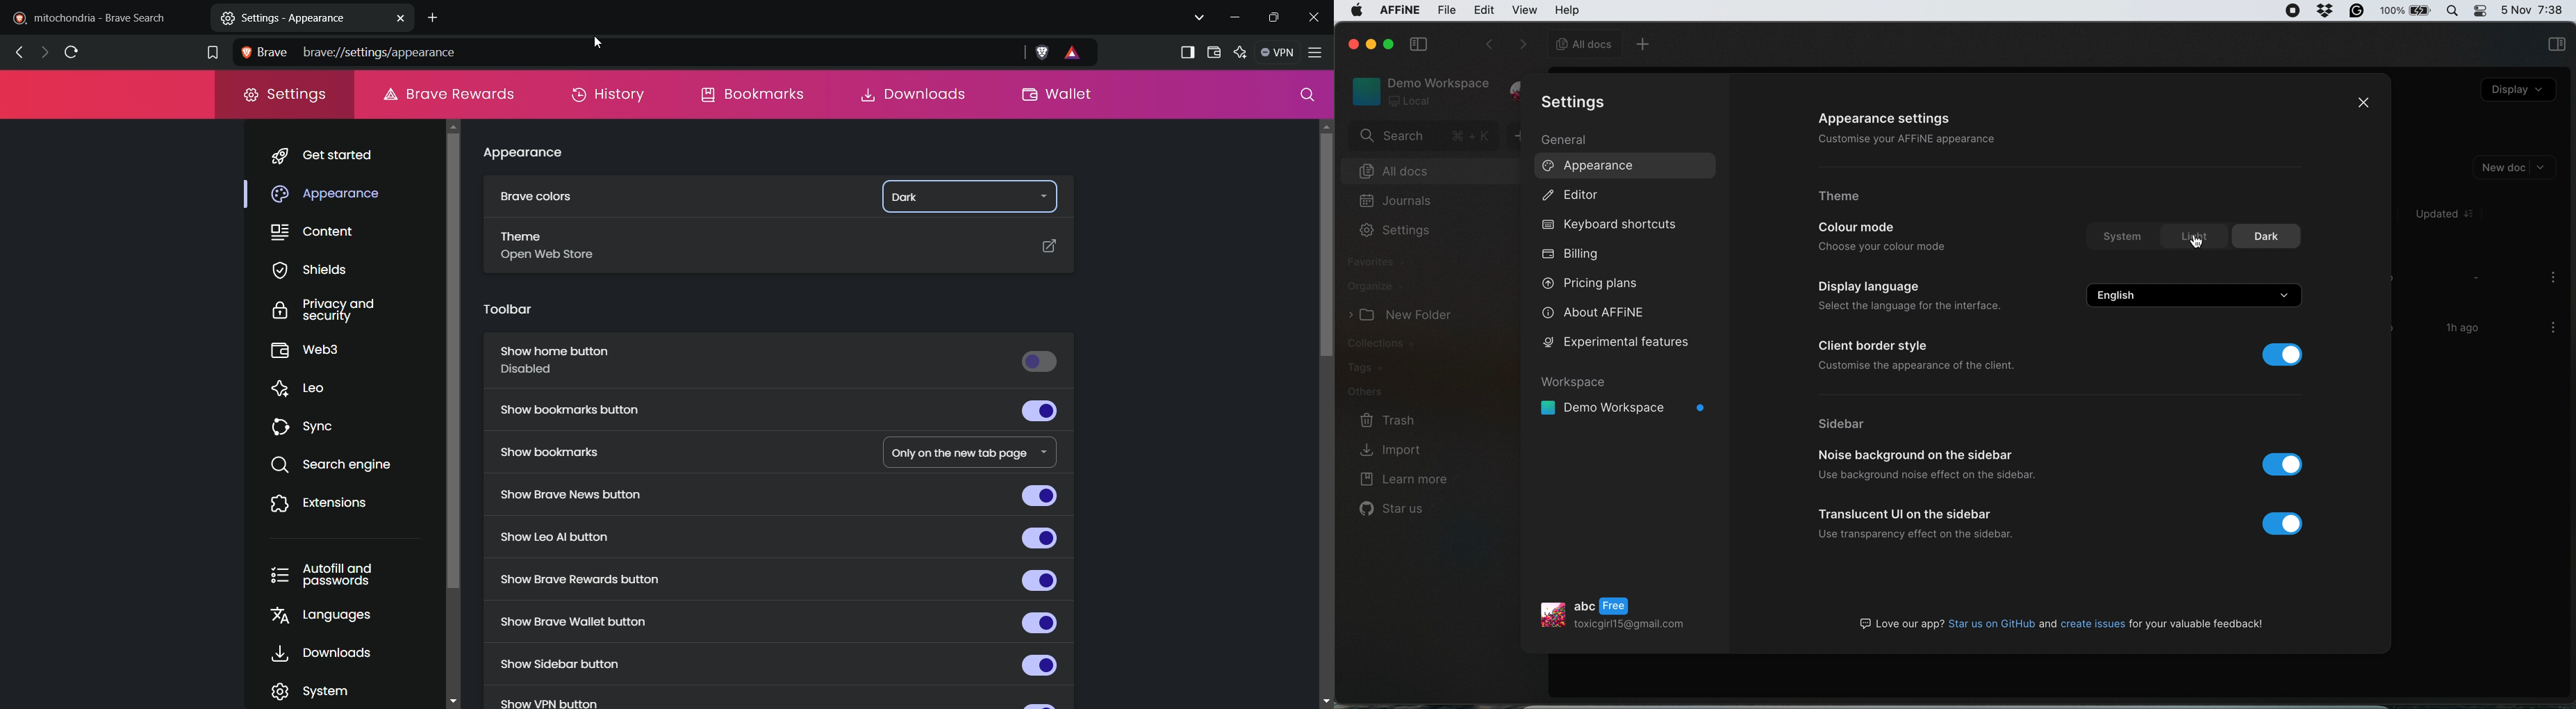 The image size is (2576, 728). What do you see at coordinates (2197, 243) in the screenshot?
I see `cursor on light` at bounding box center [2197, 243].